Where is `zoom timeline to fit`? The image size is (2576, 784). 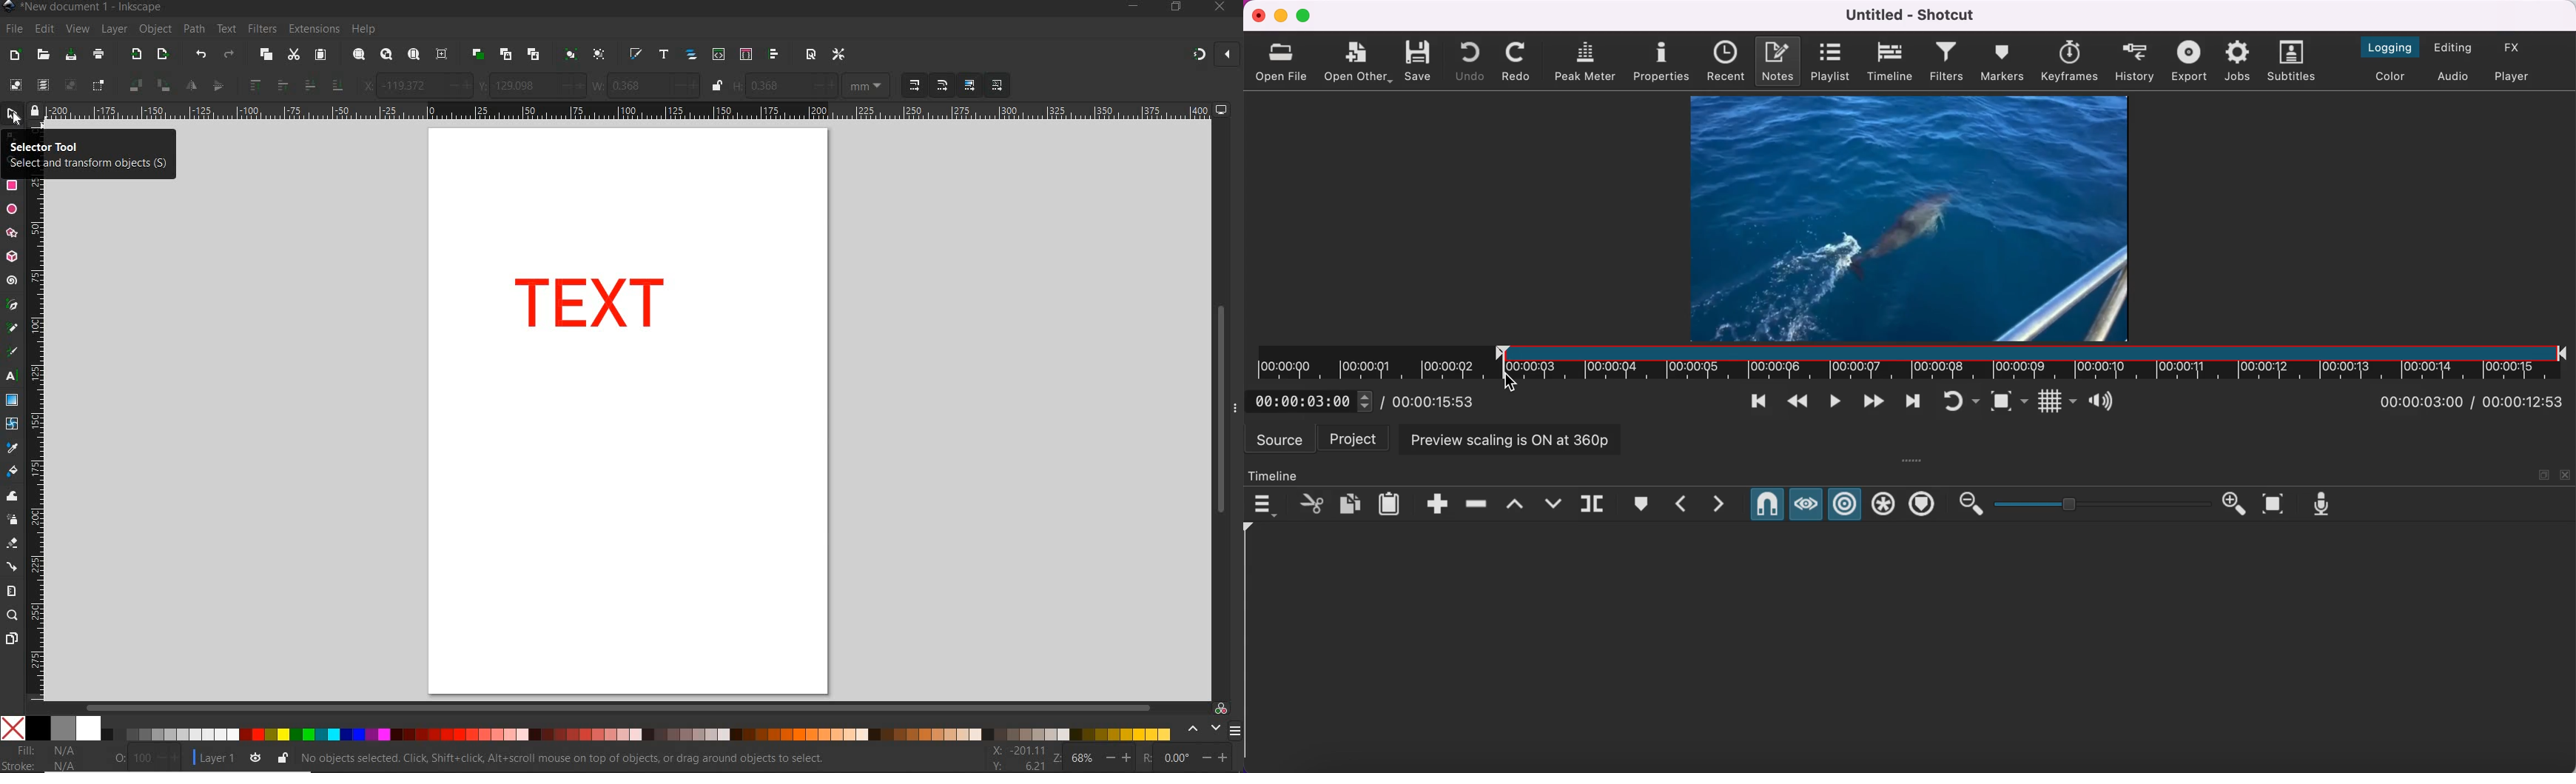 zoom timeline to fit is located at coordinates (2277, 504).